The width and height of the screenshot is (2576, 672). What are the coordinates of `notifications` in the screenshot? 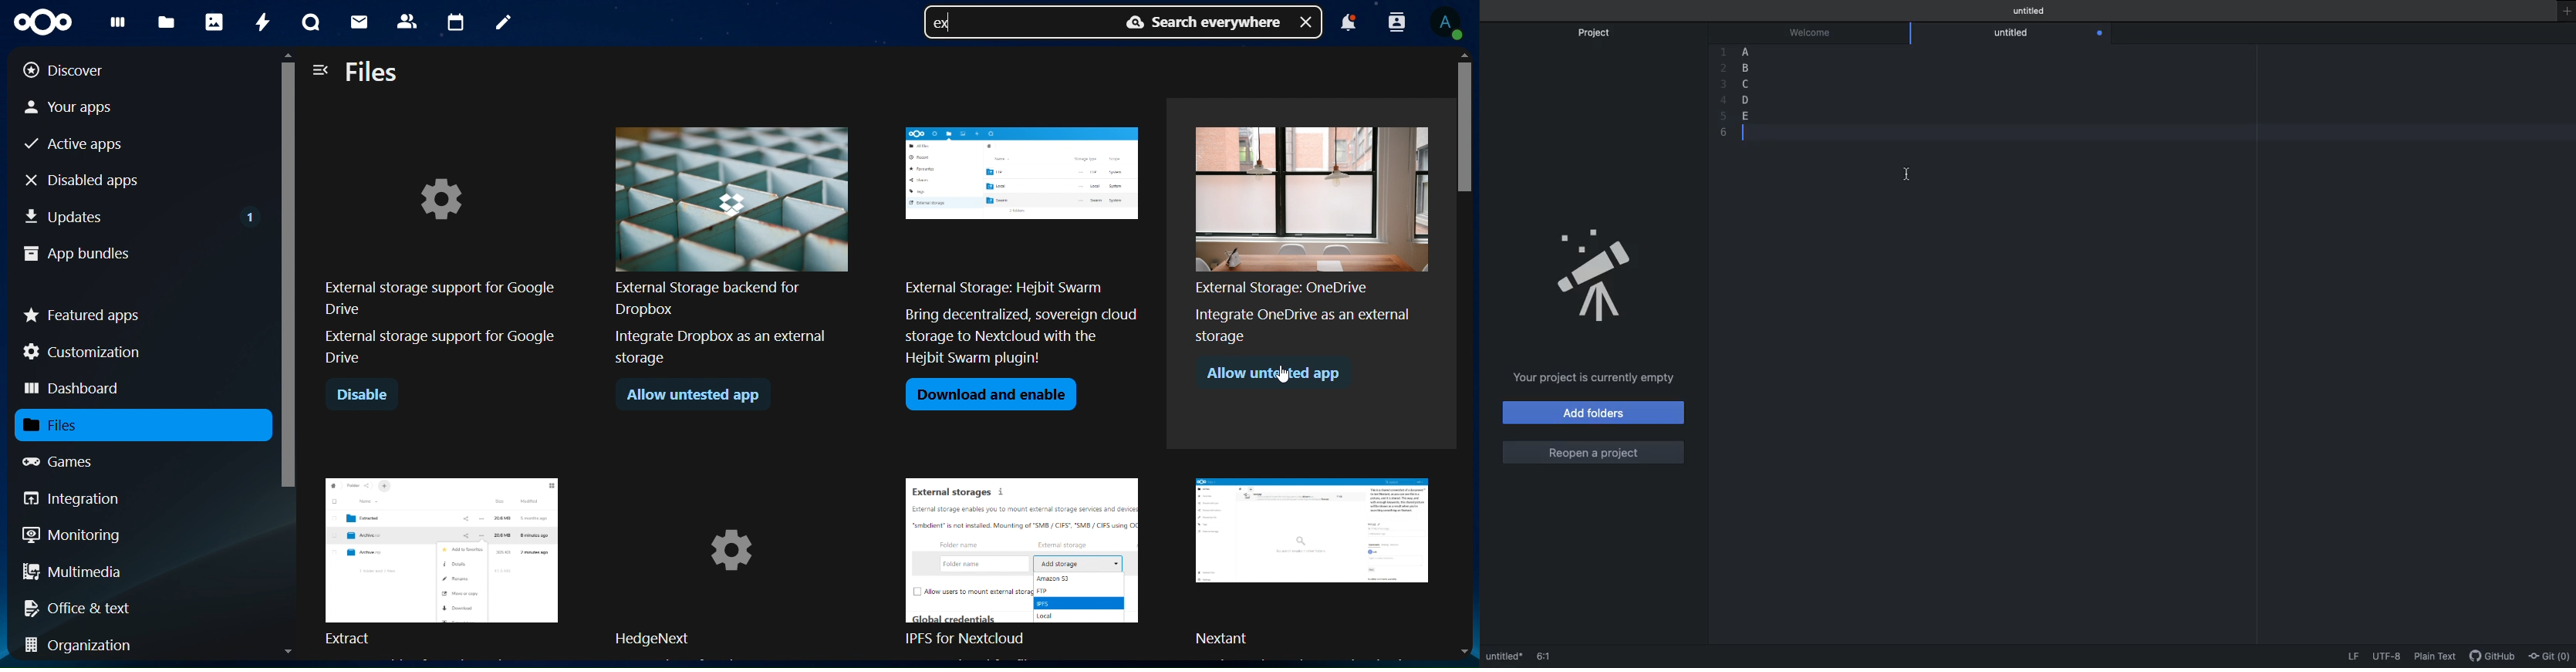 It's located at (1348, 25).